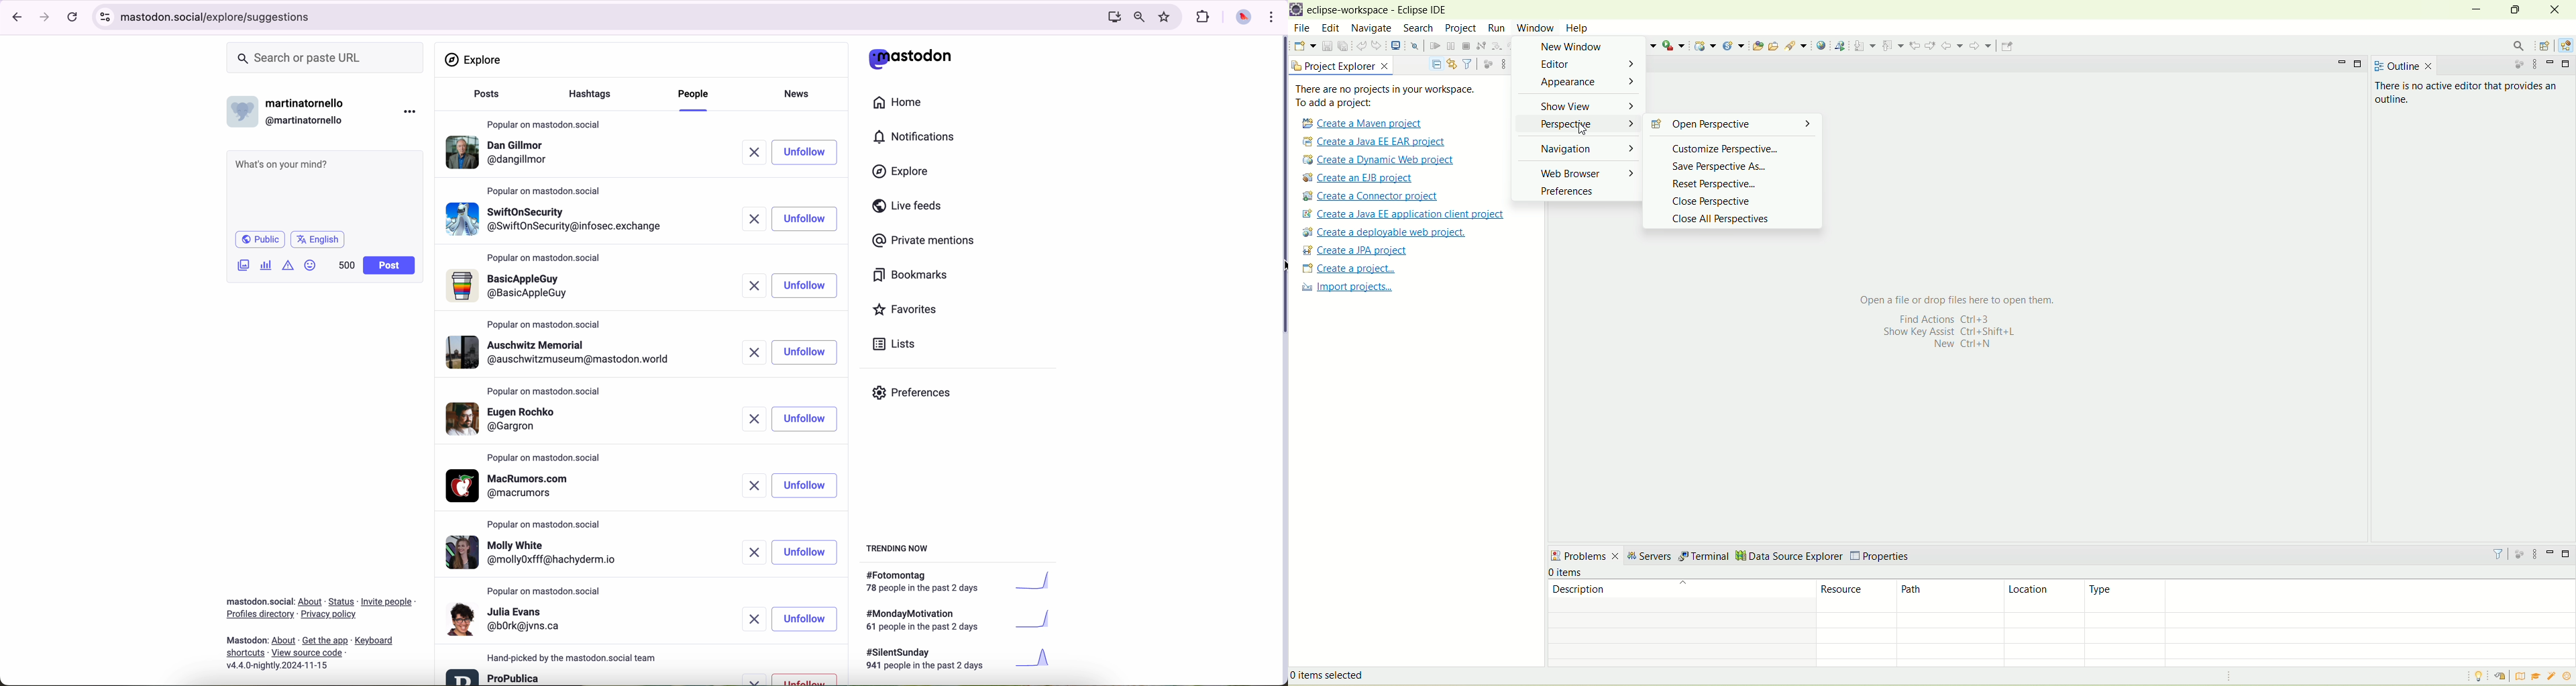 The width and height of the screenshot is (2576, 700). What do you see at coordinates (1883, 553) in the screenshot?
I see `properties` at bounding box center [1883, 553].